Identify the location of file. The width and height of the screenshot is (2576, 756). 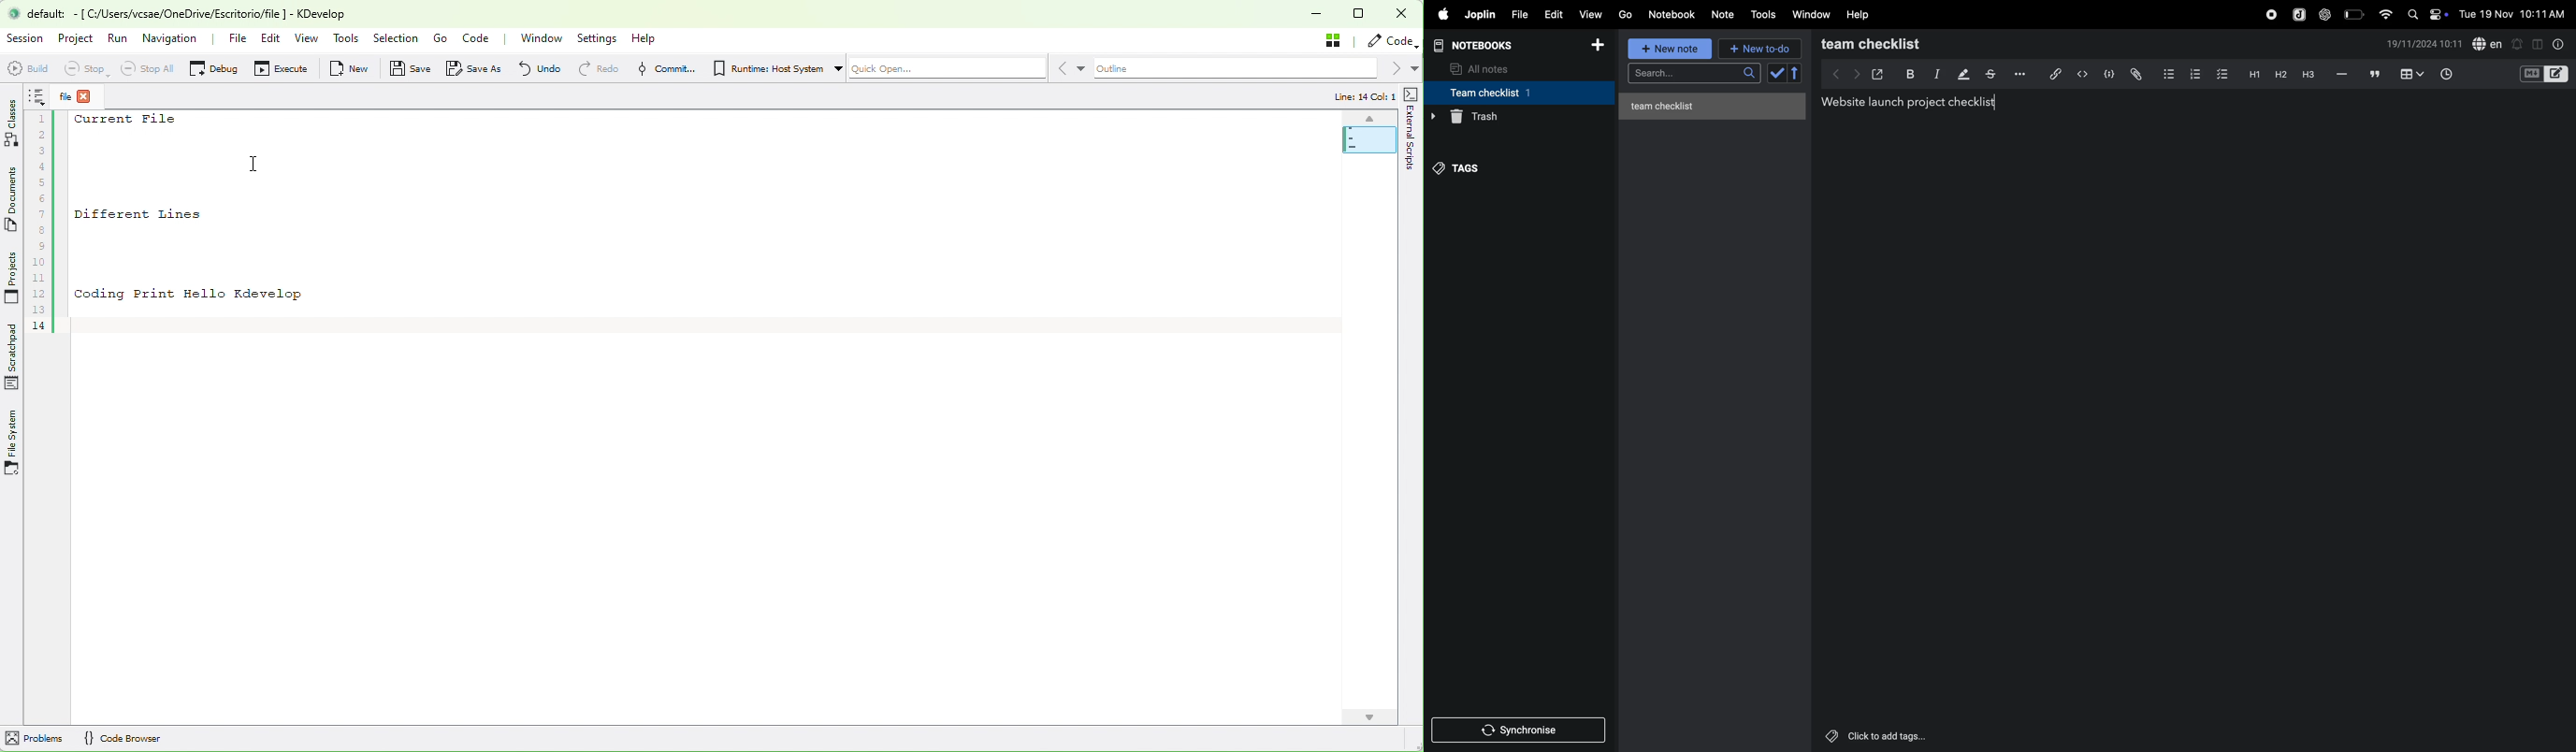
(65, 95).